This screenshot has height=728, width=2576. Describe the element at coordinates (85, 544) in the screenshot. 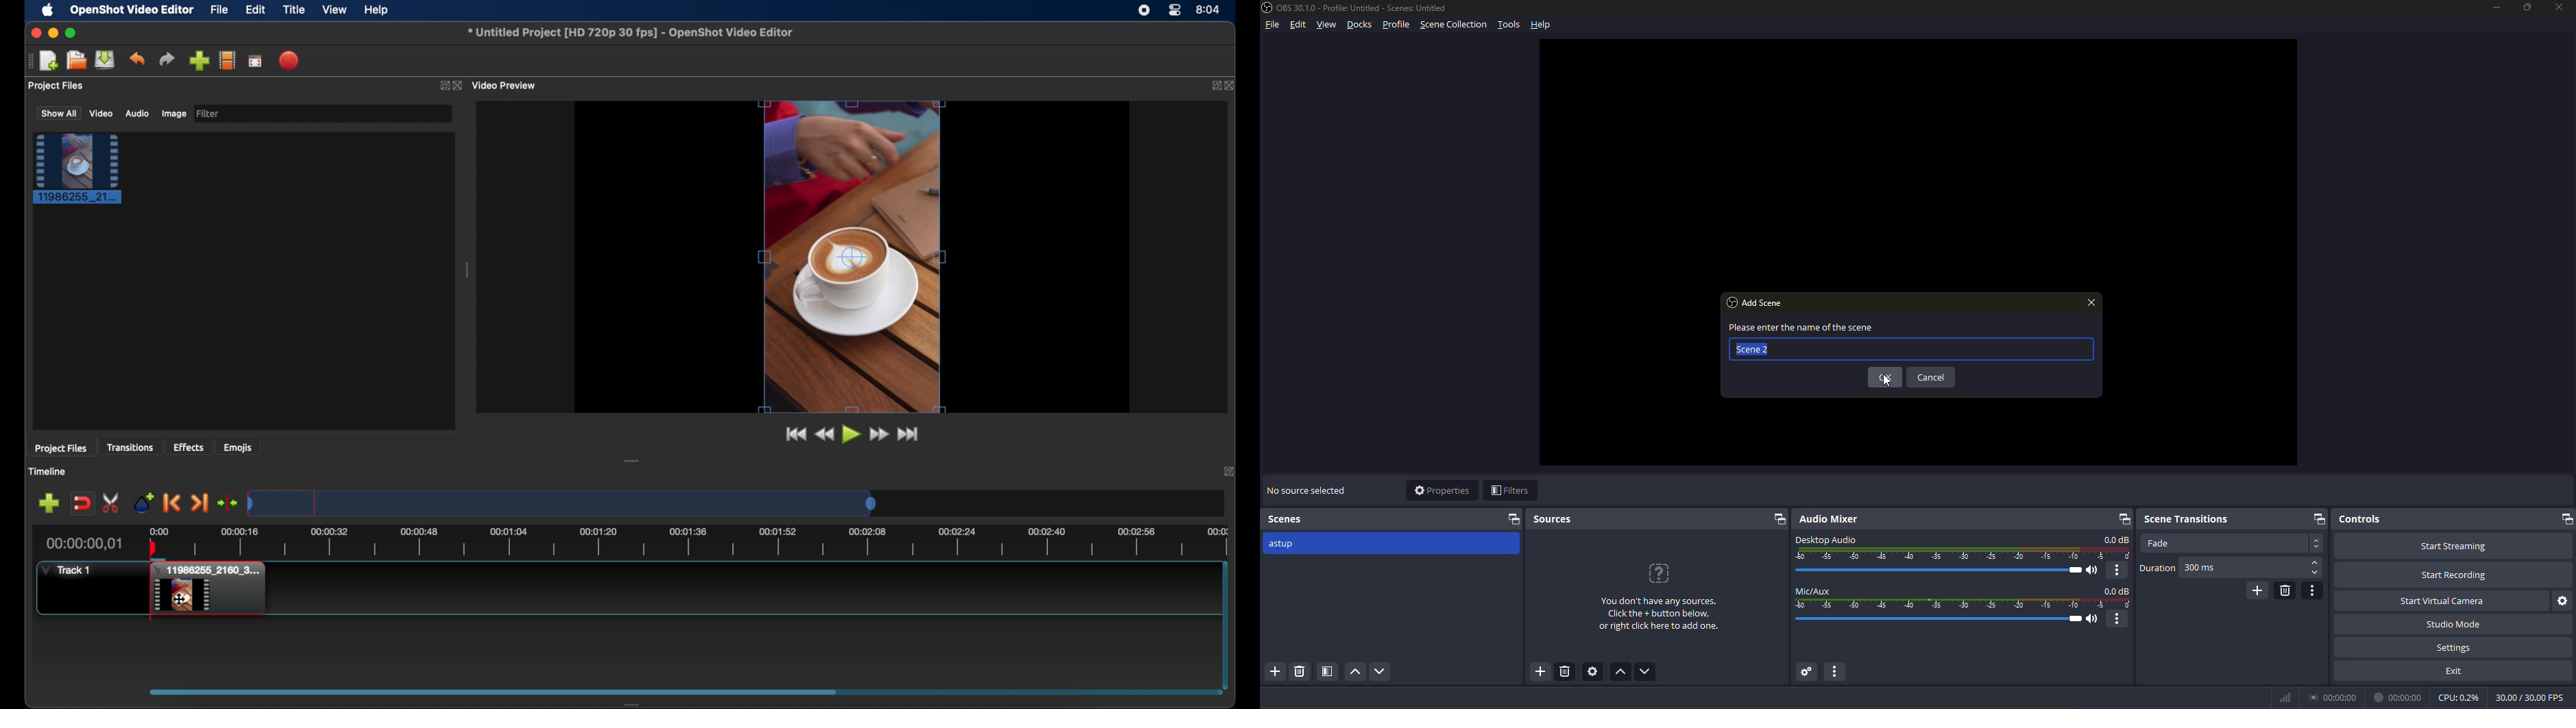

I see `current time indicator` at that location.